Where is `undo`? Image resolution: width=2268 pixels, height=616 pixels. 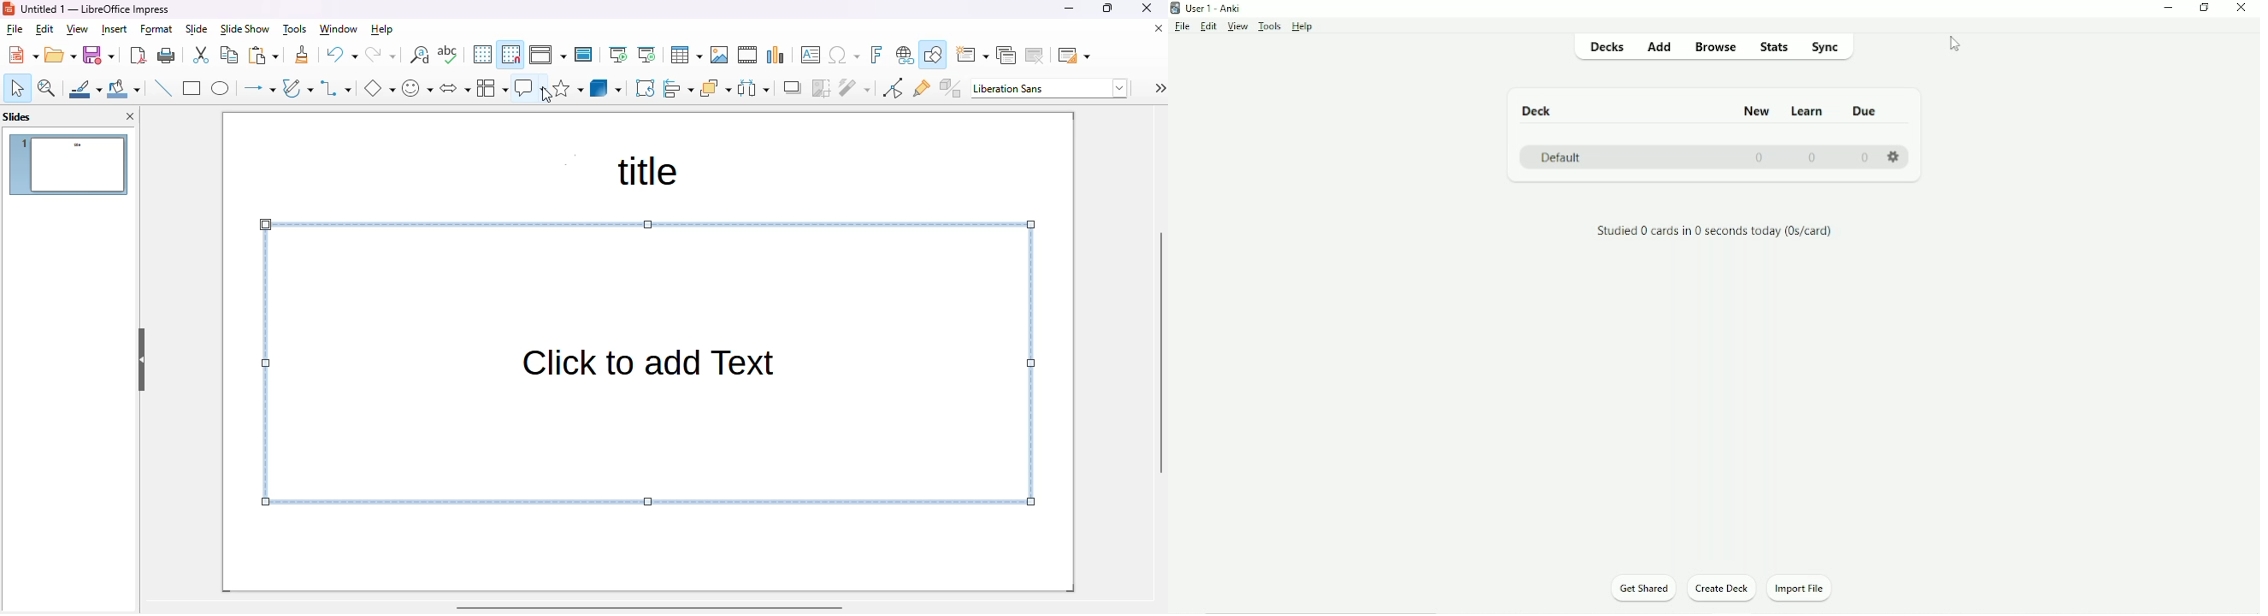 undo is located at coordinates (342, 55).